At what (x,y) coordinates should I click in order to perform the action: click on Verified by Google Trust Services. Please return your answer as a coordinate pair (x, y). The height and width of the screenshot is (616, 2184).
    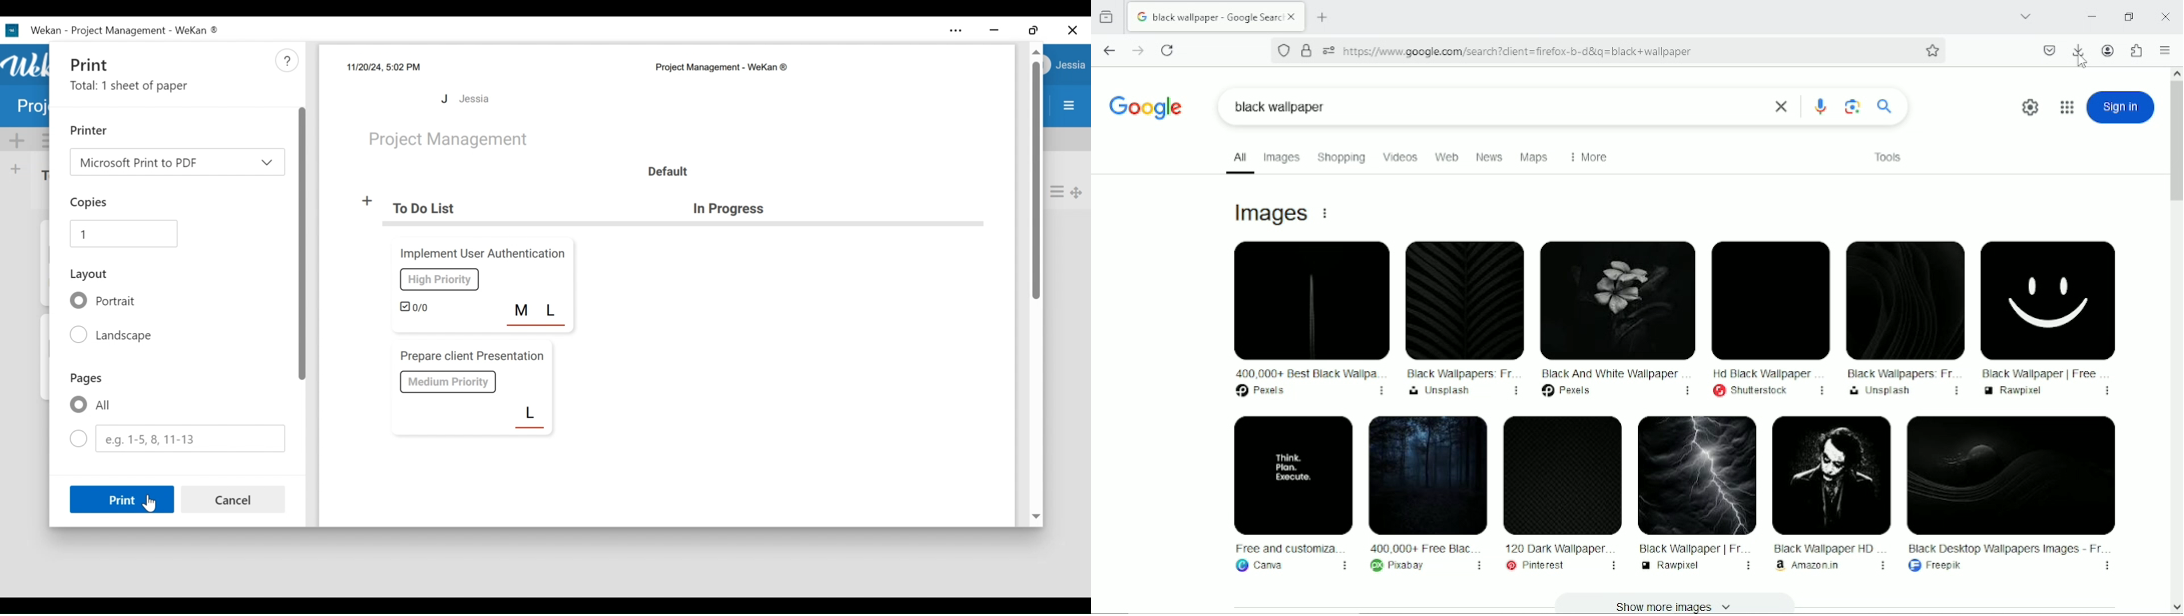
    Looking at the image, I should click on (1306, 51).